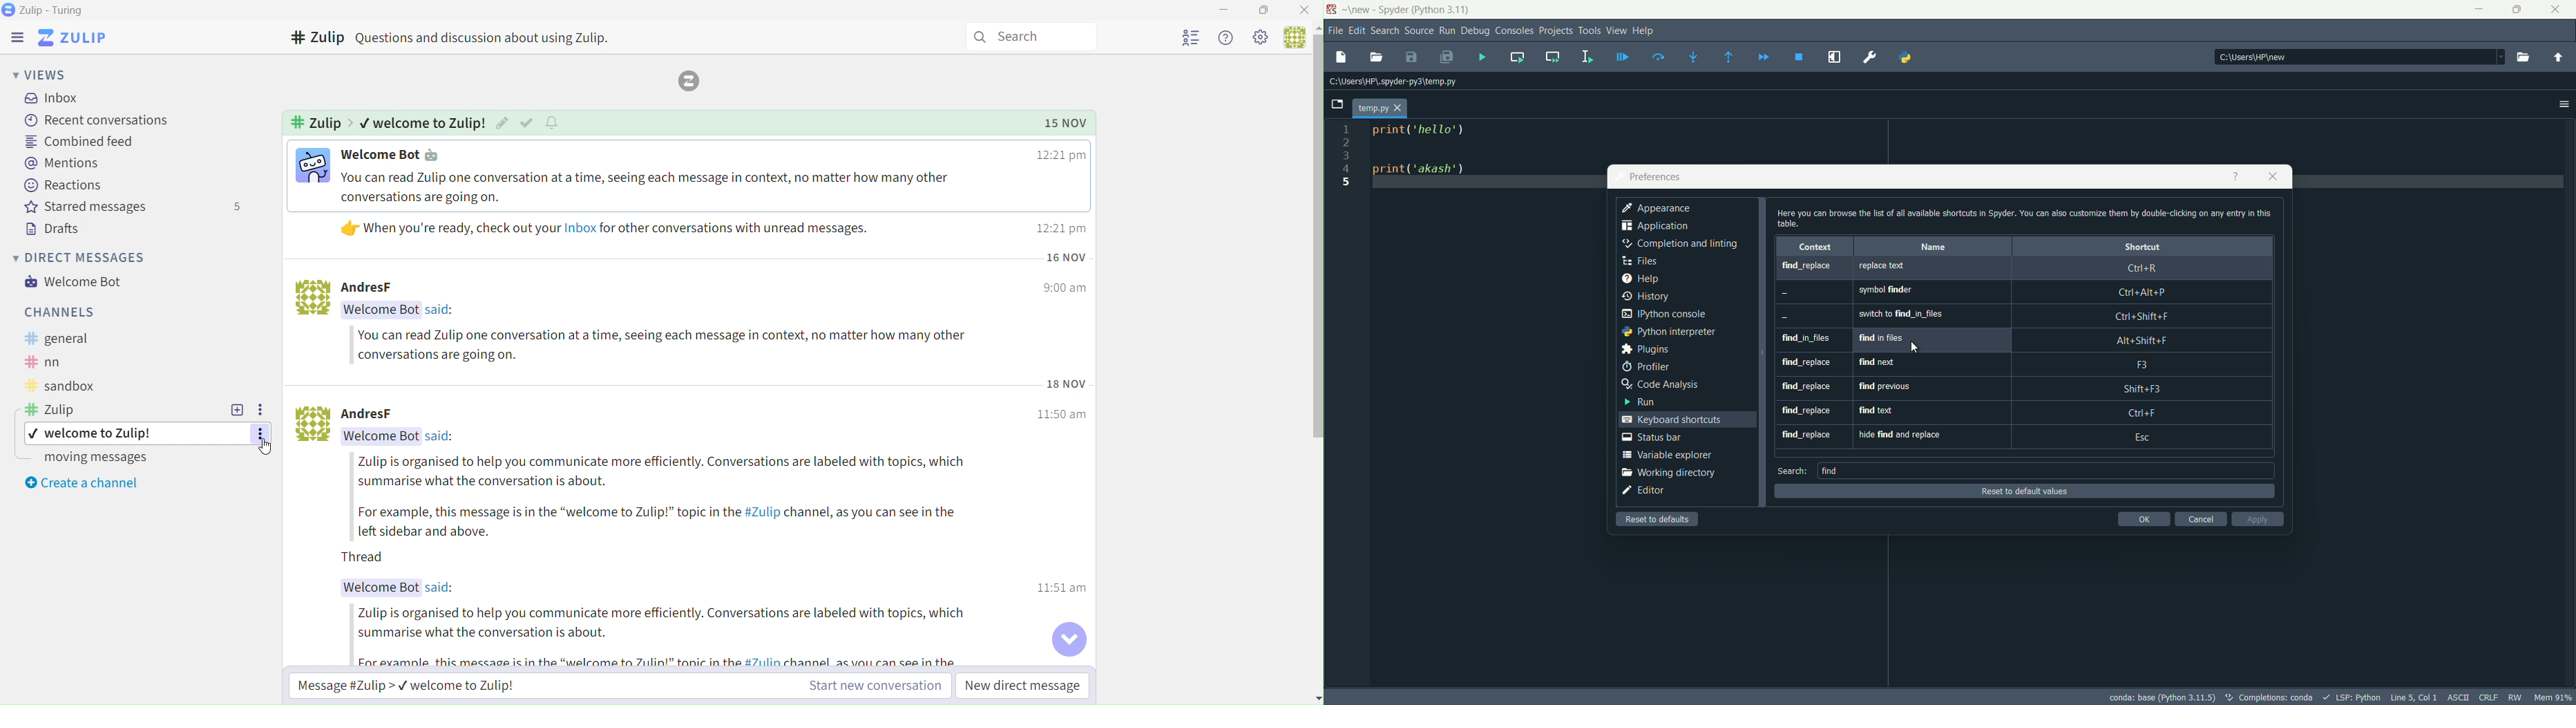 The height and width of the screenshot is (728, 2576). I want to click on Text, so click(381, 414).